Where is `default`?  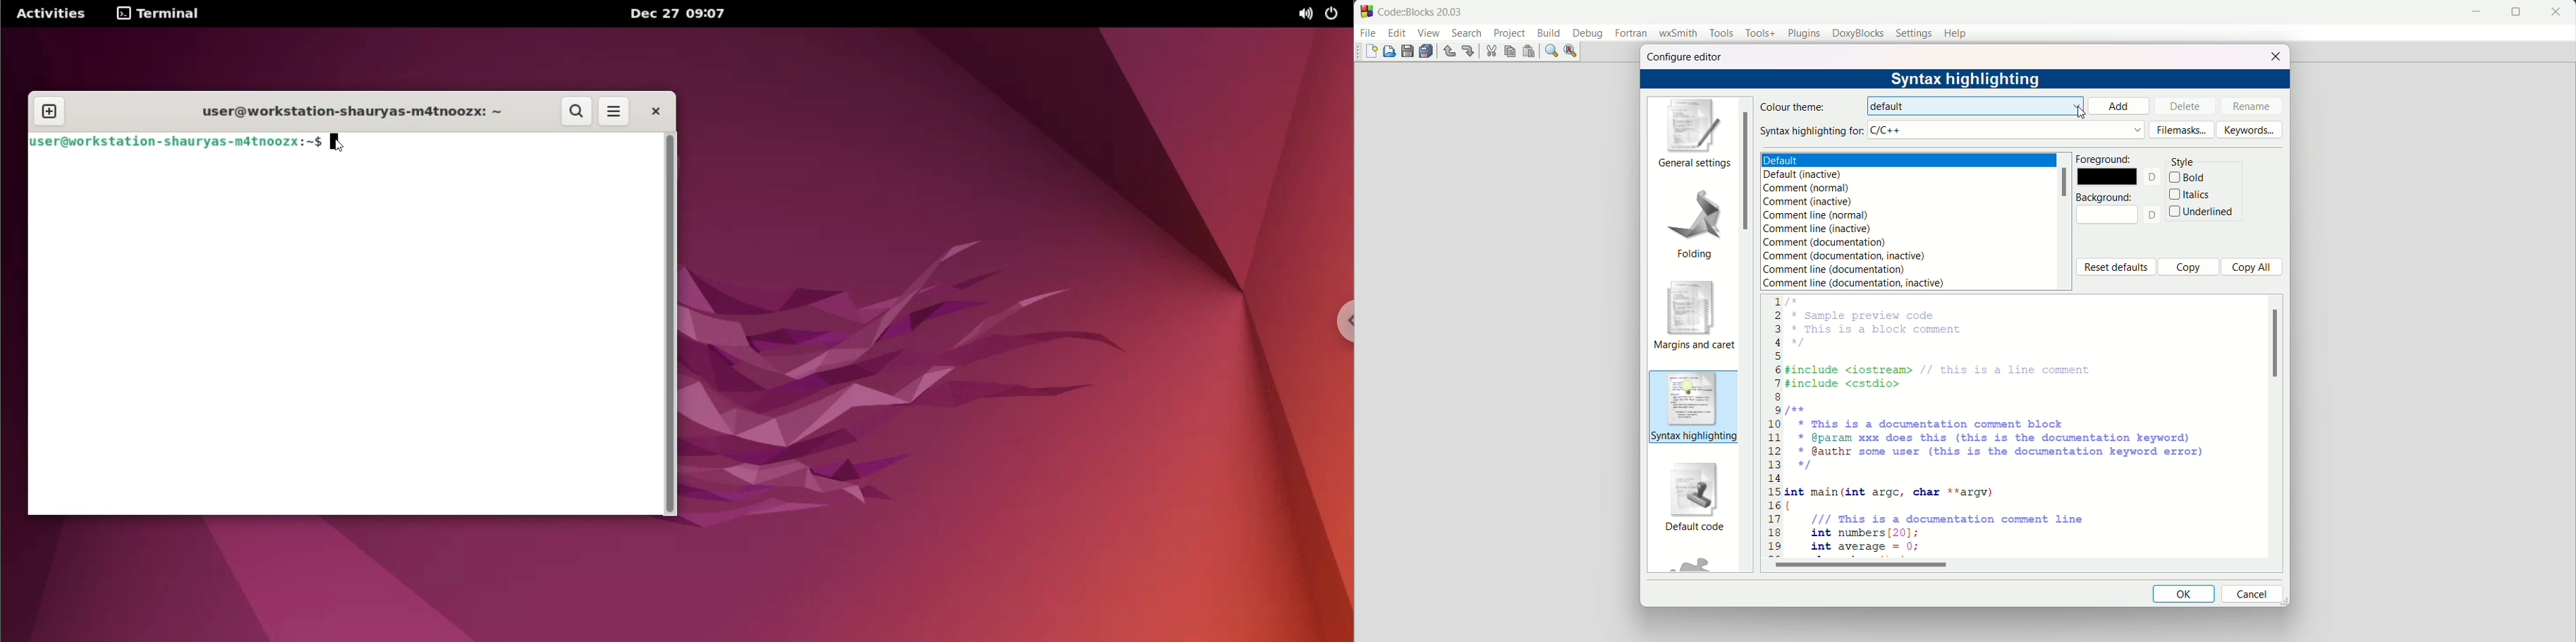
default is located at coordinates (1979, 105).